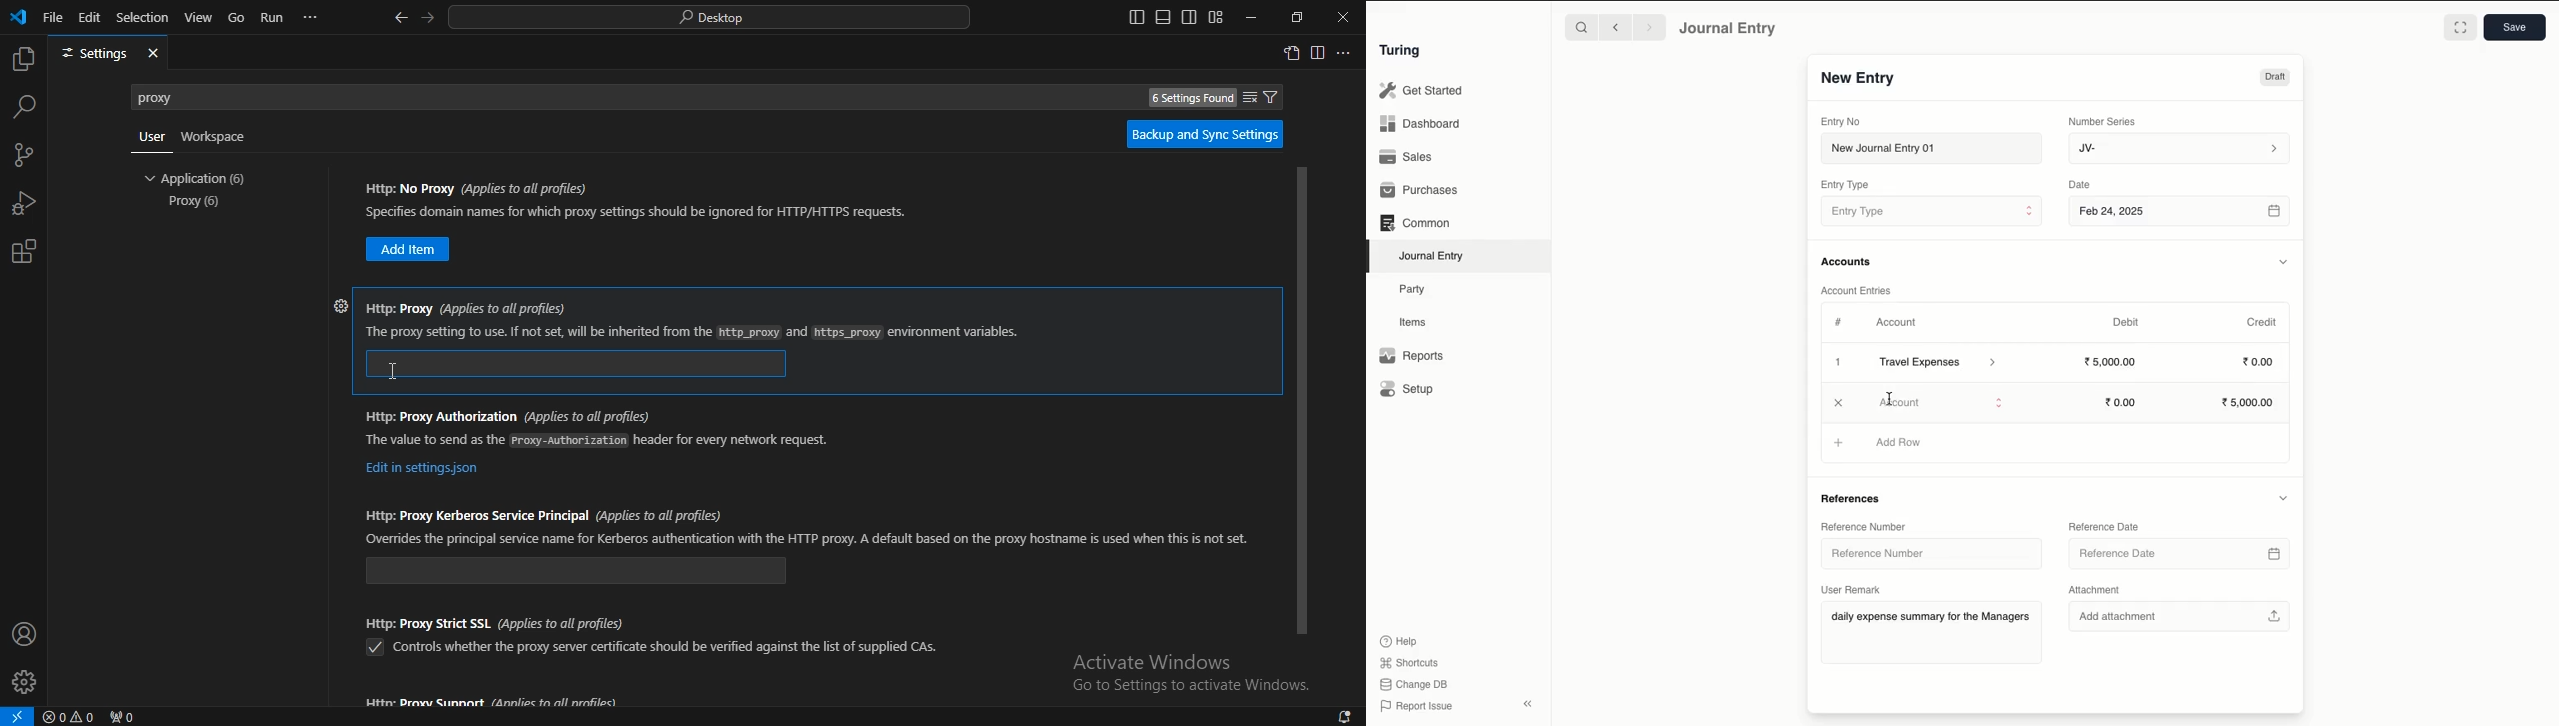 Image resolution: width=2576 pixels, height=728 pixels. I want to click on Travel Expenses, so click(1940, 364).